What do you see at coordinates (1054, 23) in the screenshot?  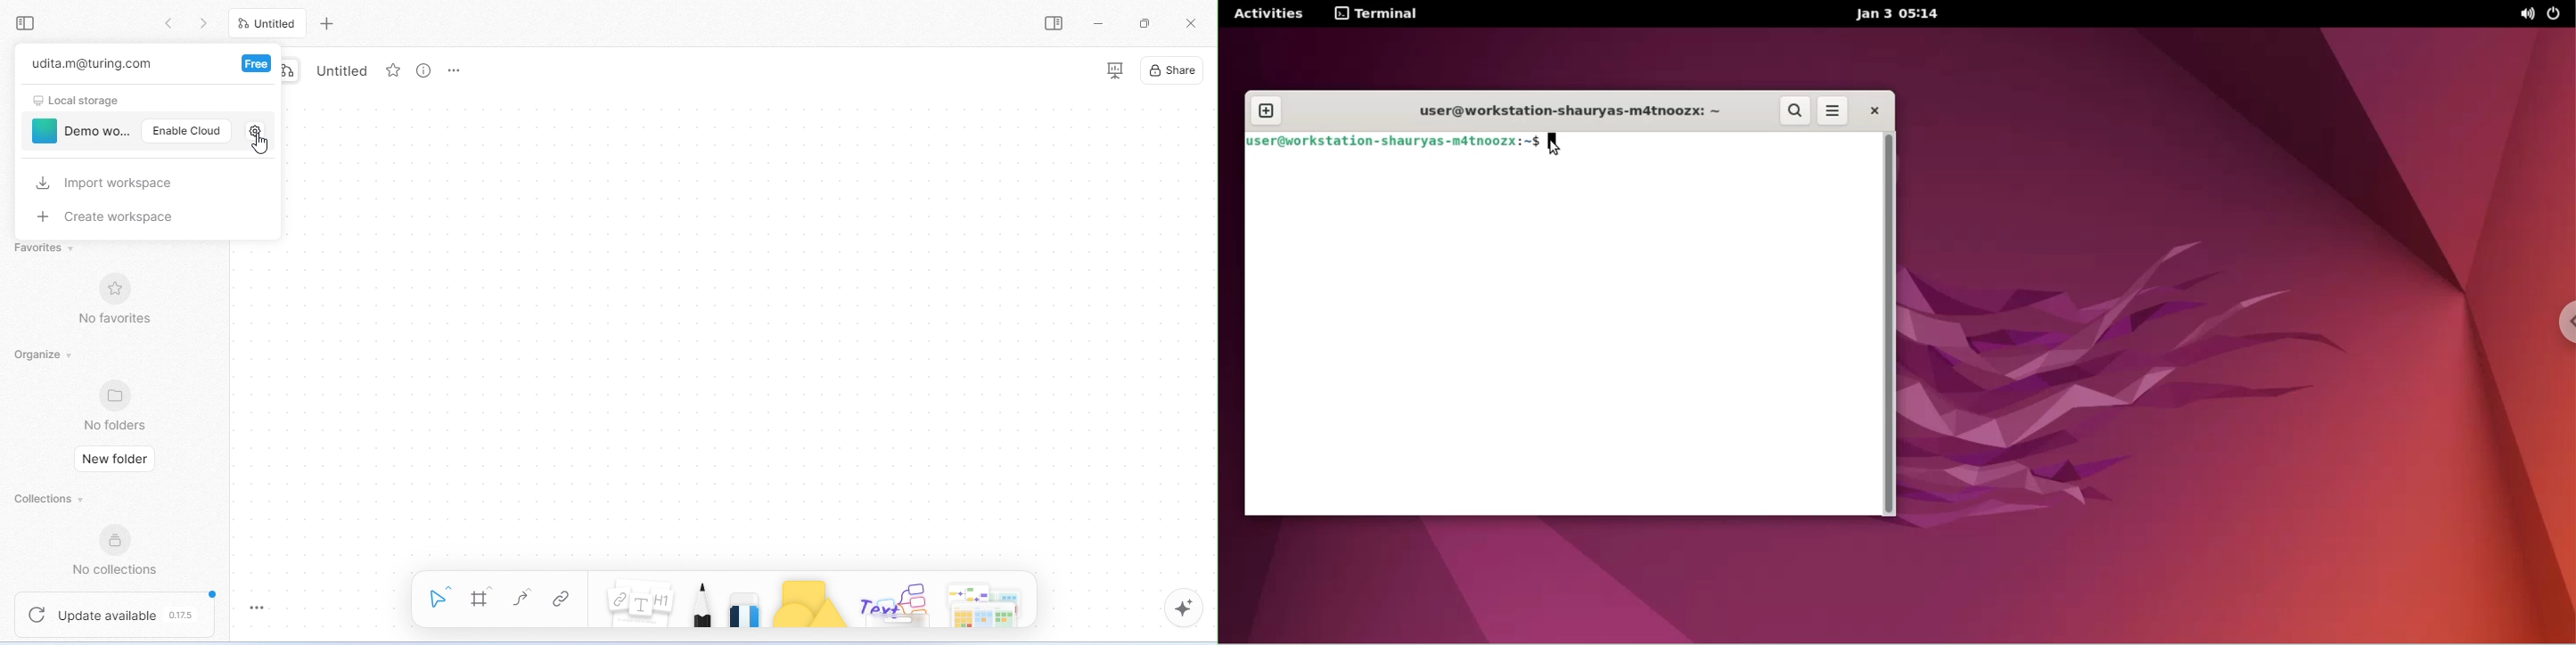 I see `open or close side bar` at bounding box center [1054, 23].